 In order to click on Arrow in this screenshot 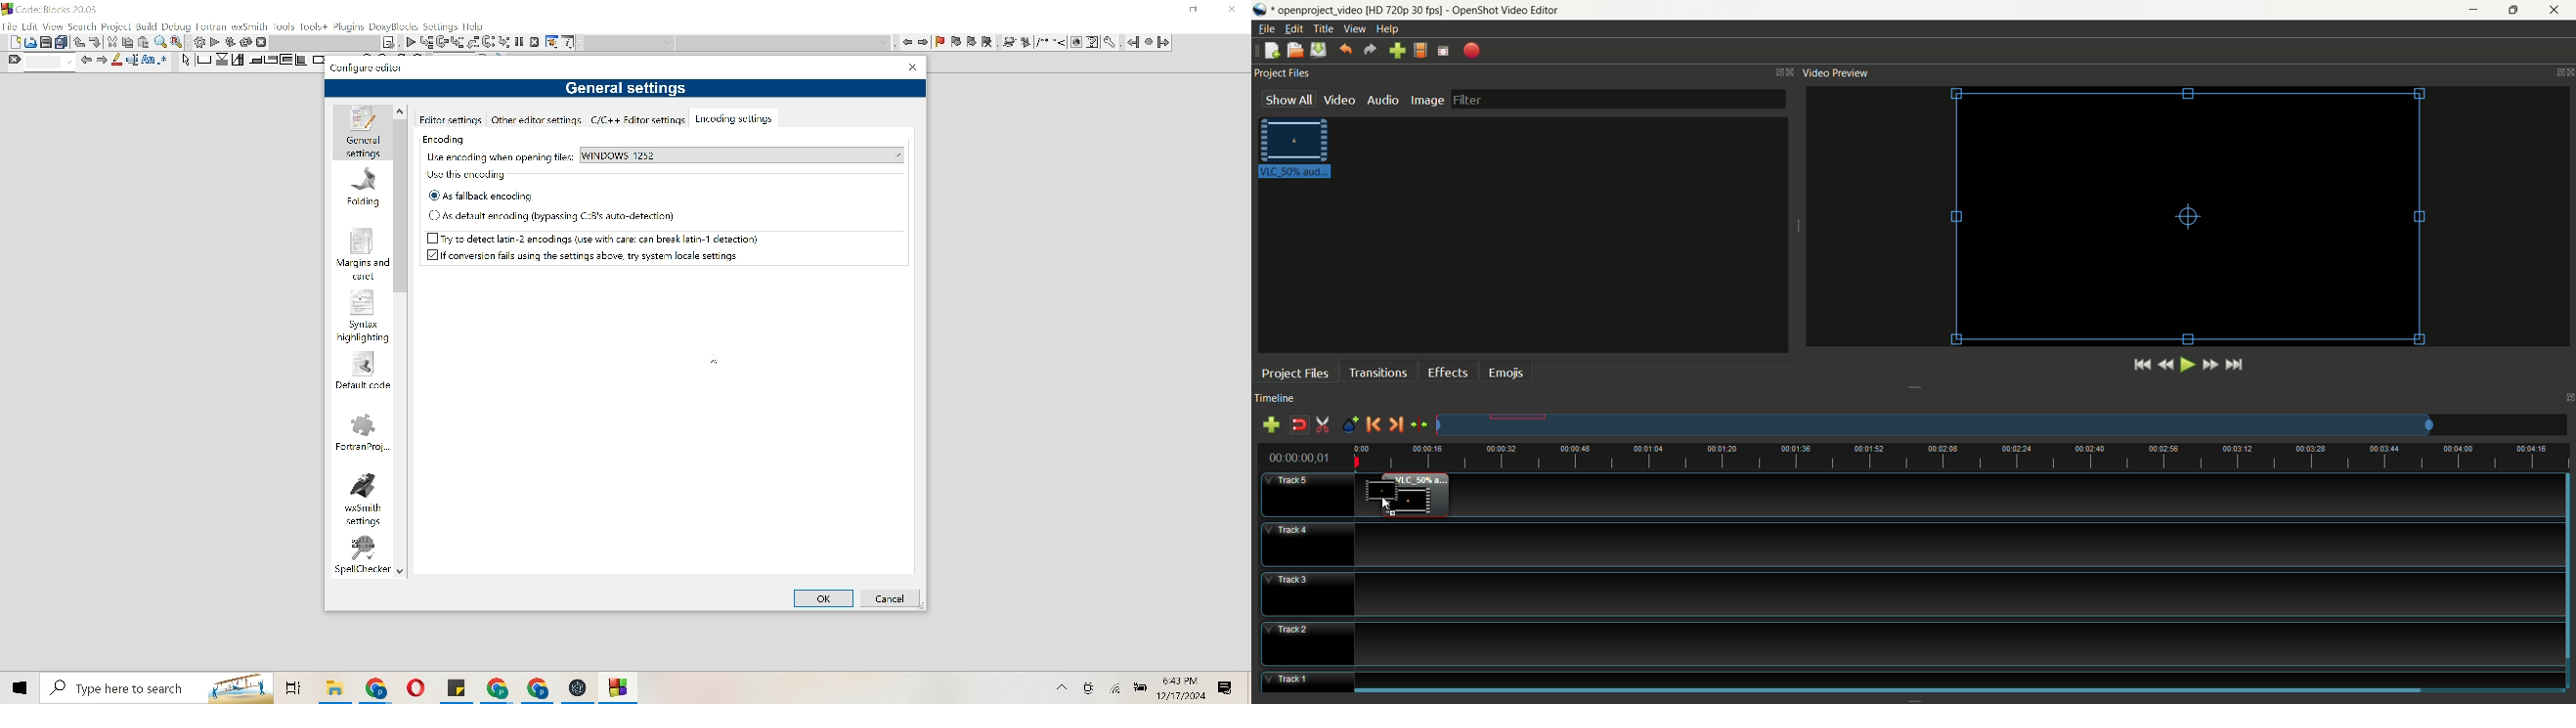, I will do `click(185, 62)`.